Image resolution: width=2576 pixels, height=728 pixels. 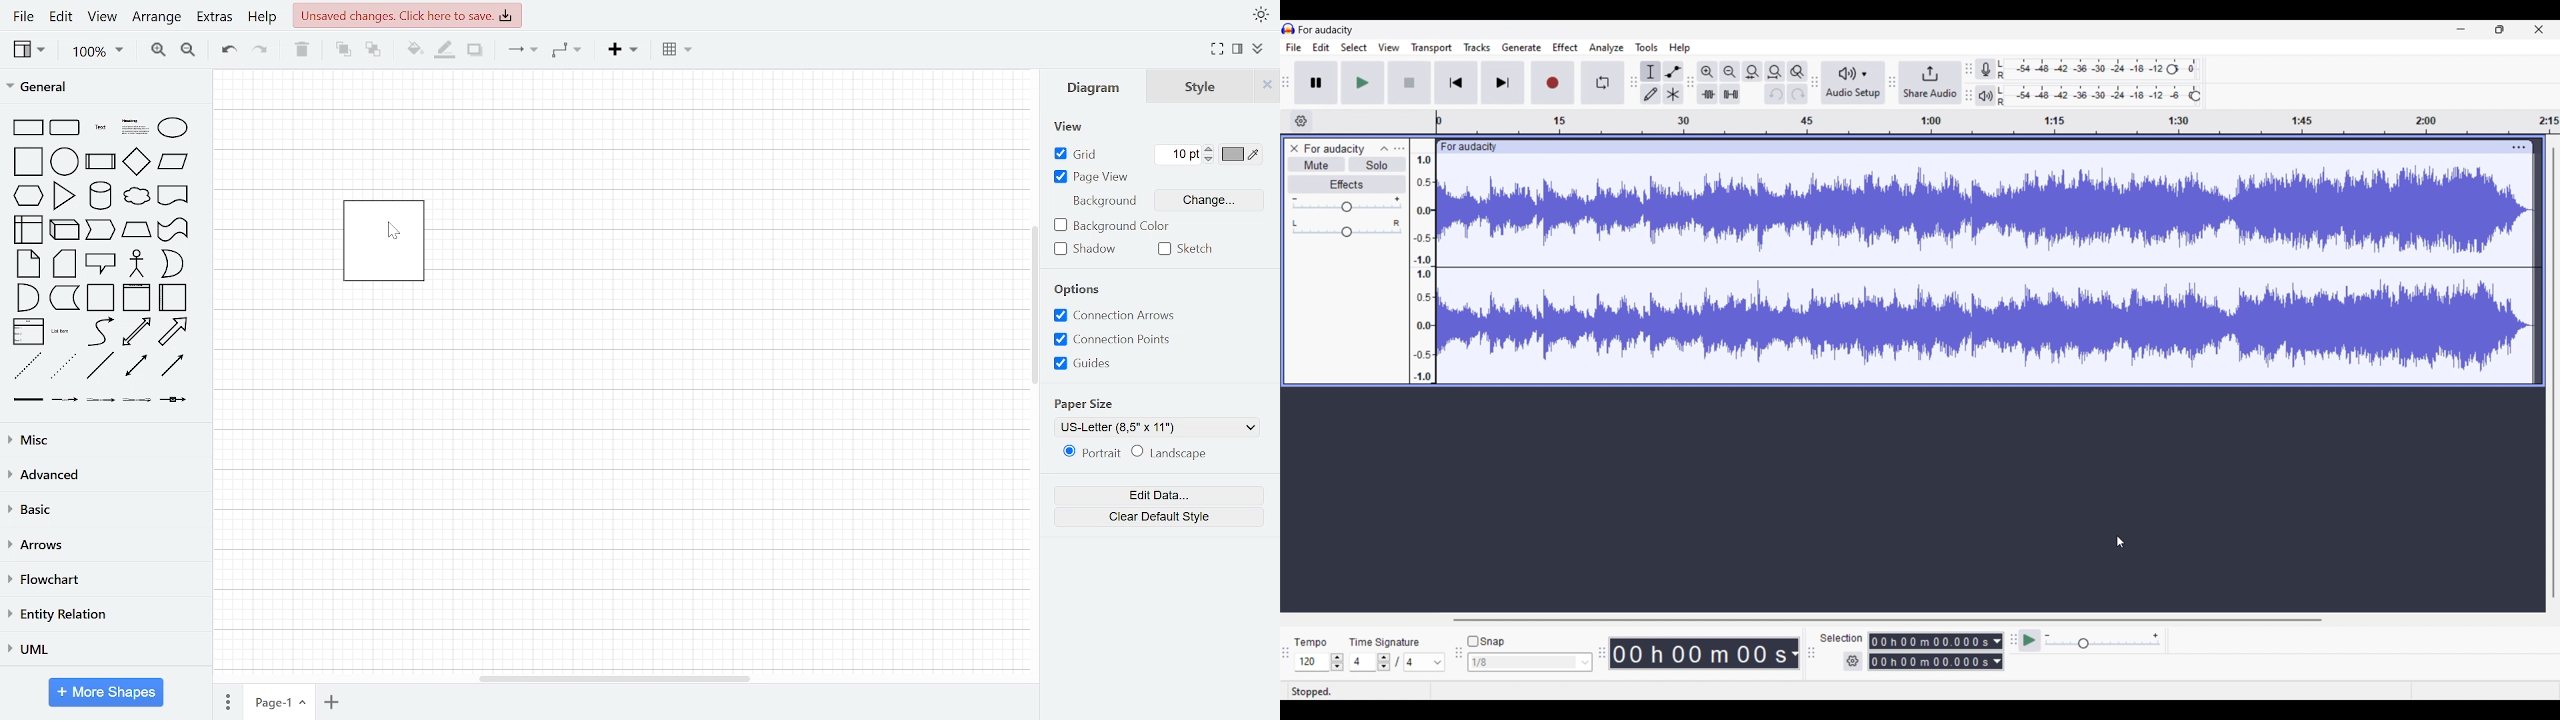 I want to click on Play at speed/Play at speed once, so click(x=2029, y=640).